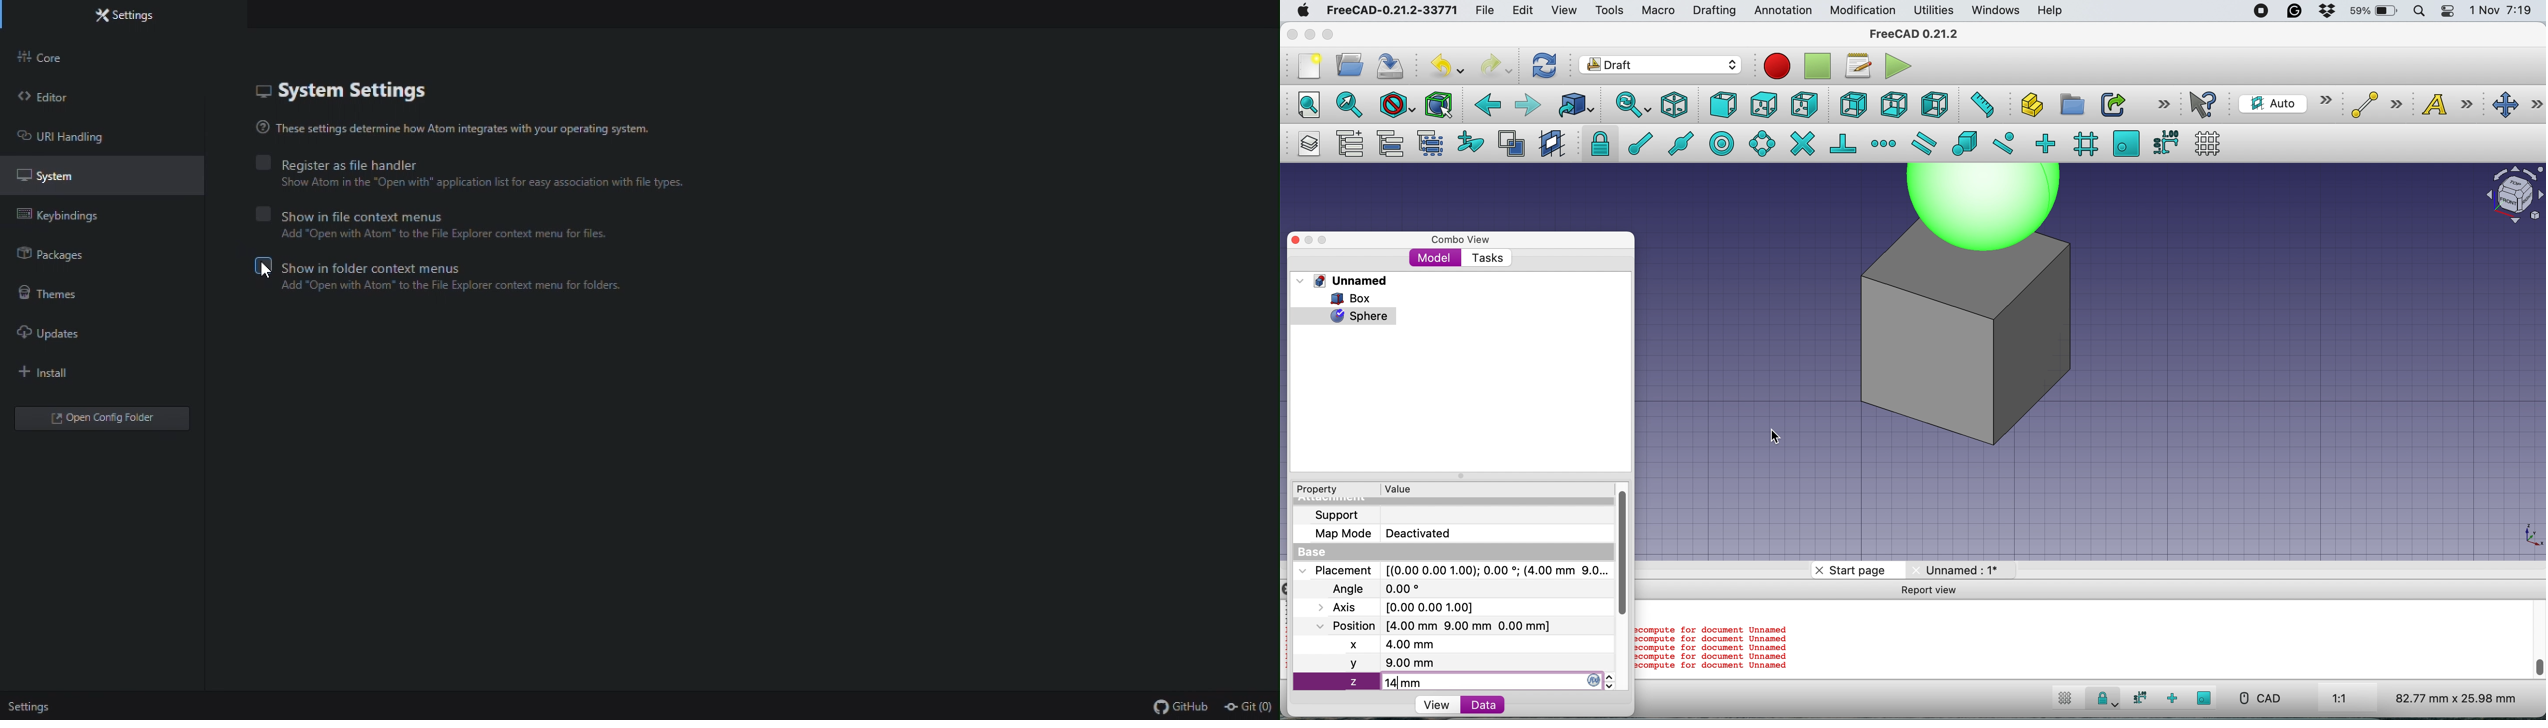 The image size is (2548, 728). What do you see at coordinates (1609, 11) in the screenshot?
I see `tools` at bounding box center [1609, 11].